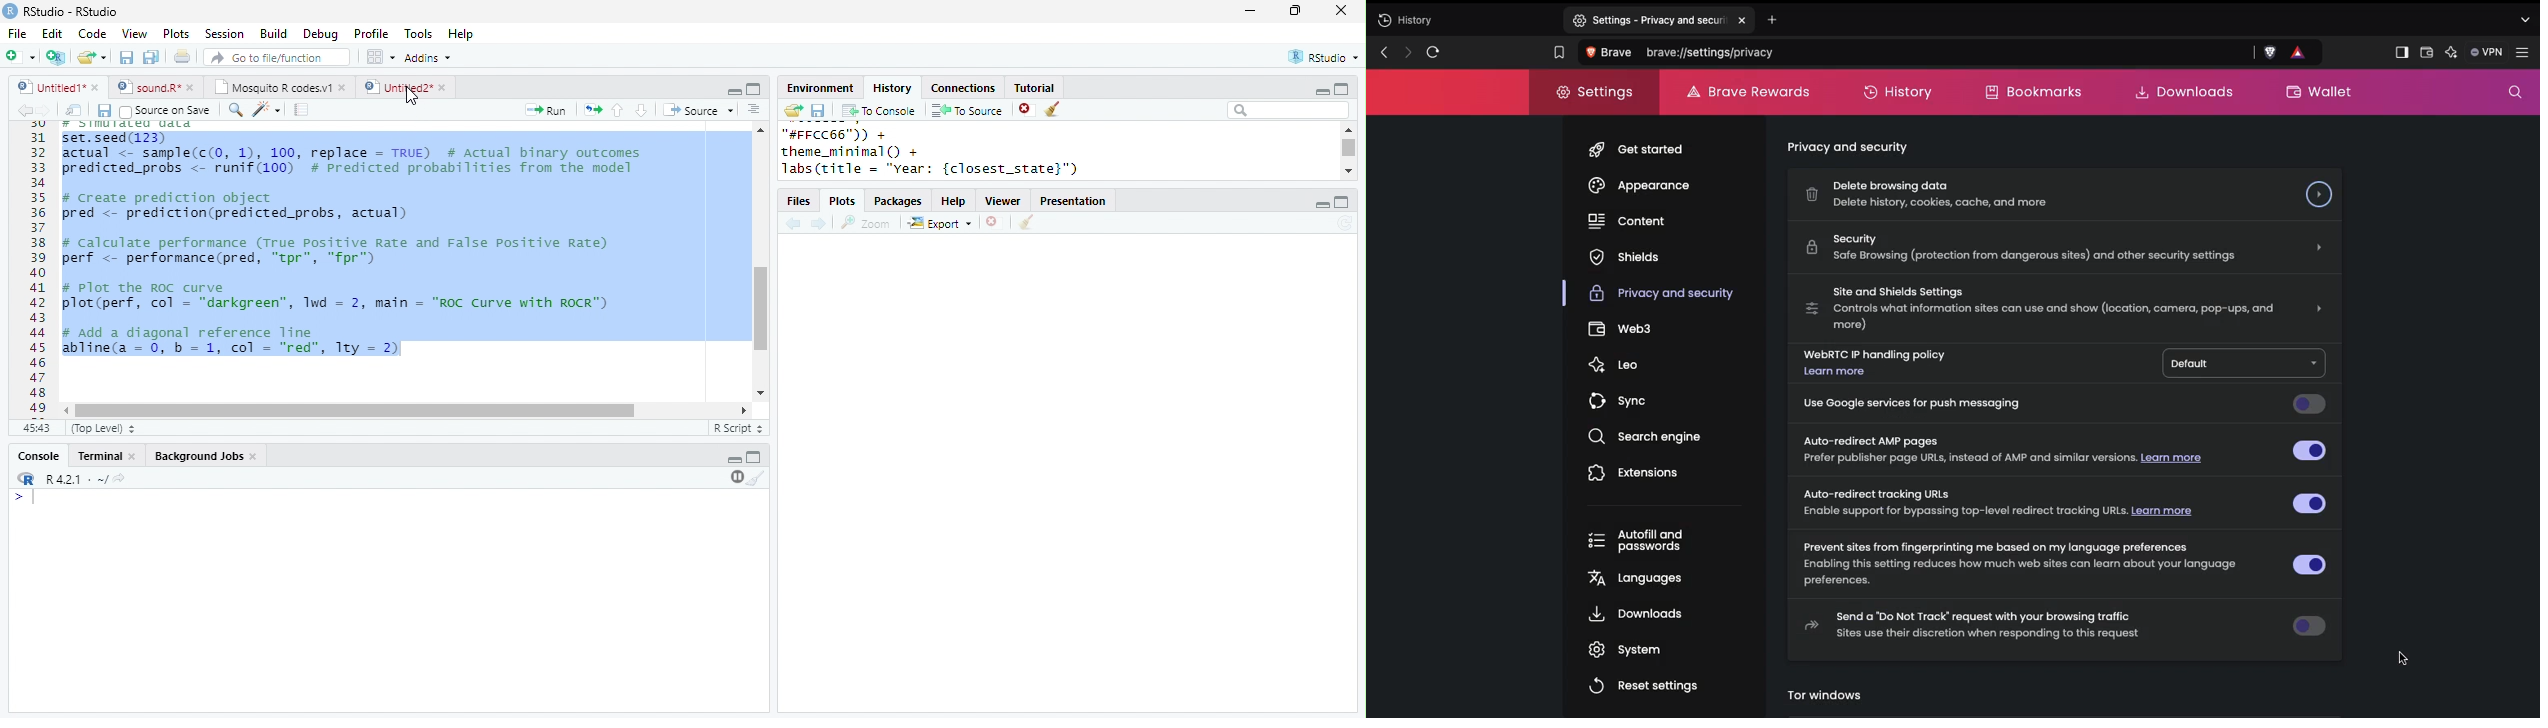 The image size is (2548, 728). Describe the element at coordinates (461, 35) in the screenshot. I see `Help` at that location.